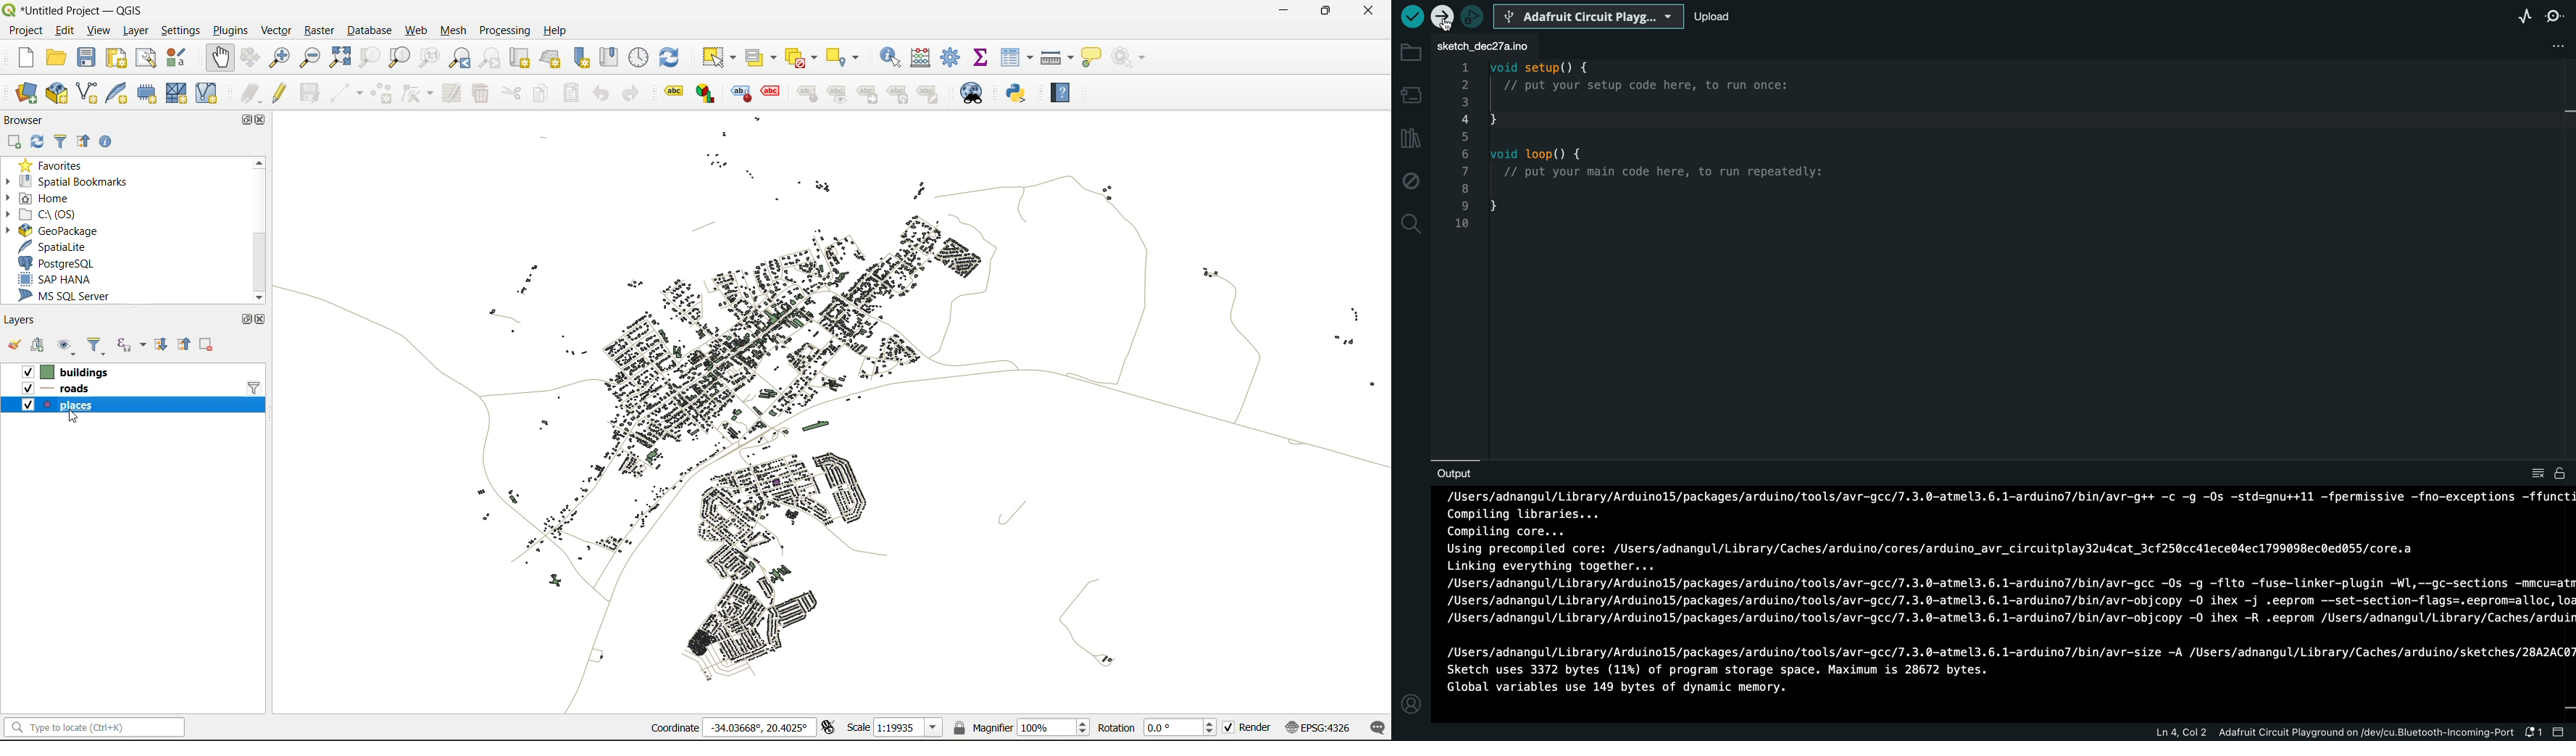  I want to click on zoom selection, so click(371, 58).